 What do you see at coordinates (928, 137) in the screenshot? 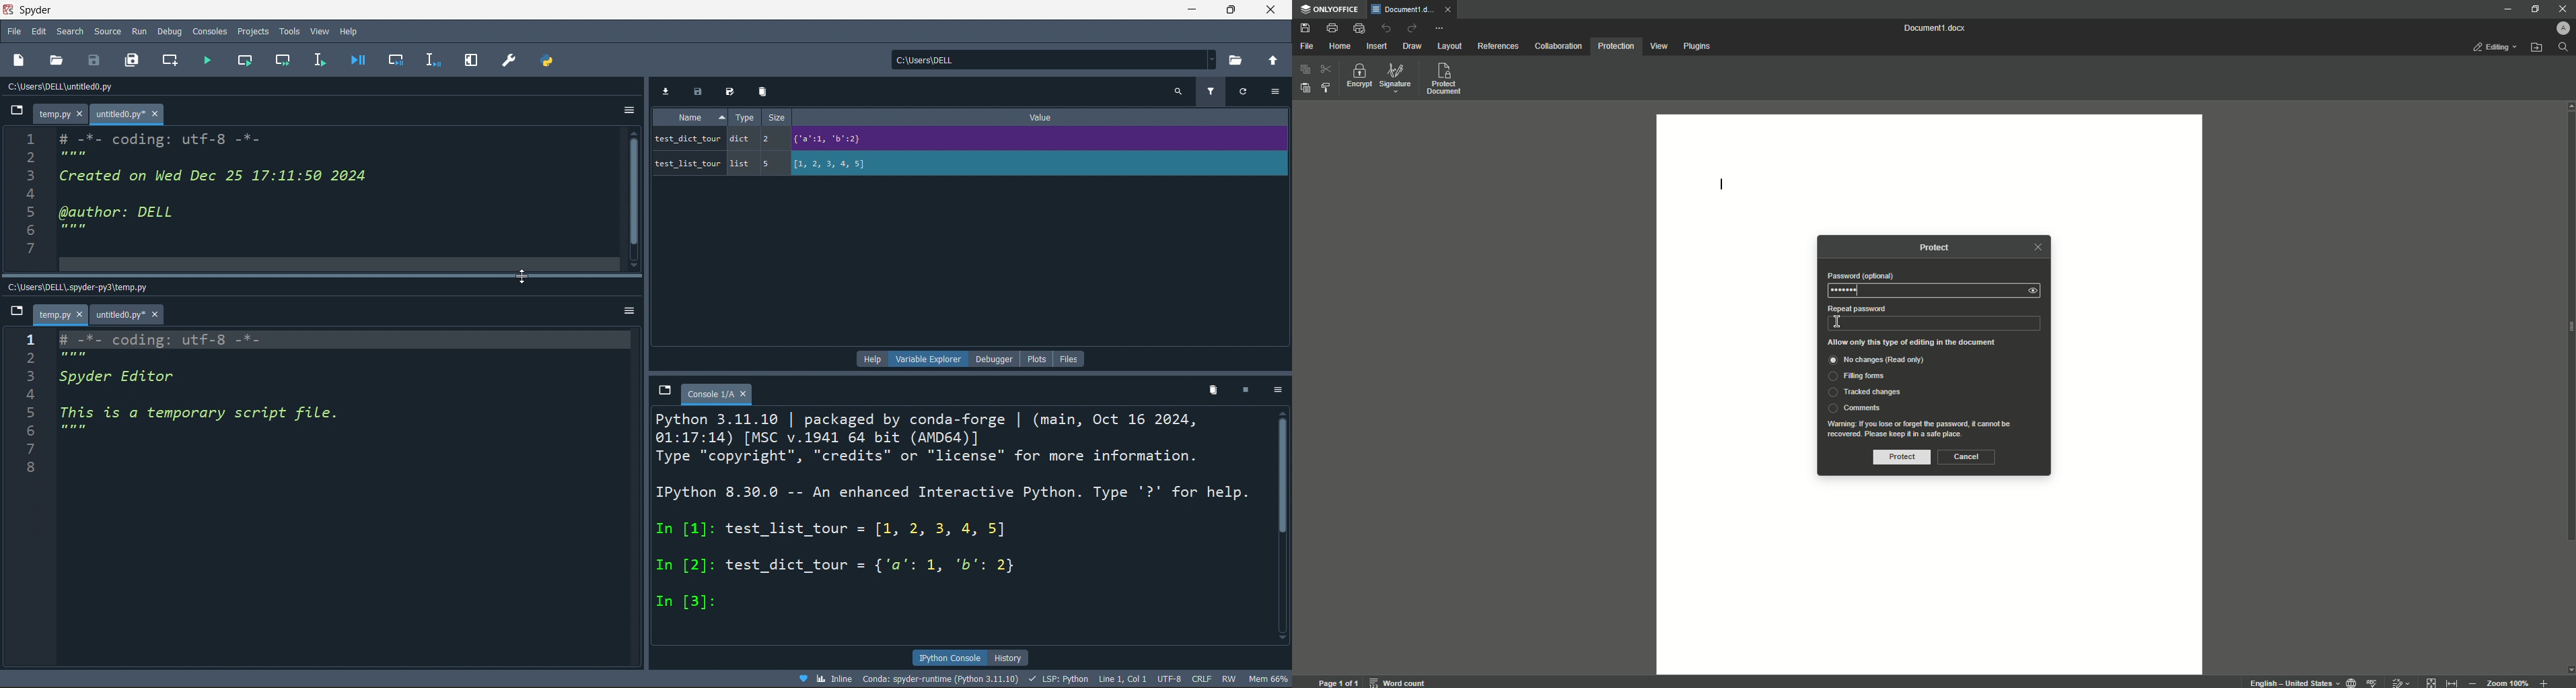
I see `| test dict _tour dict 2 {'a':1, 'b':2}` at bounding box center [928, 137].